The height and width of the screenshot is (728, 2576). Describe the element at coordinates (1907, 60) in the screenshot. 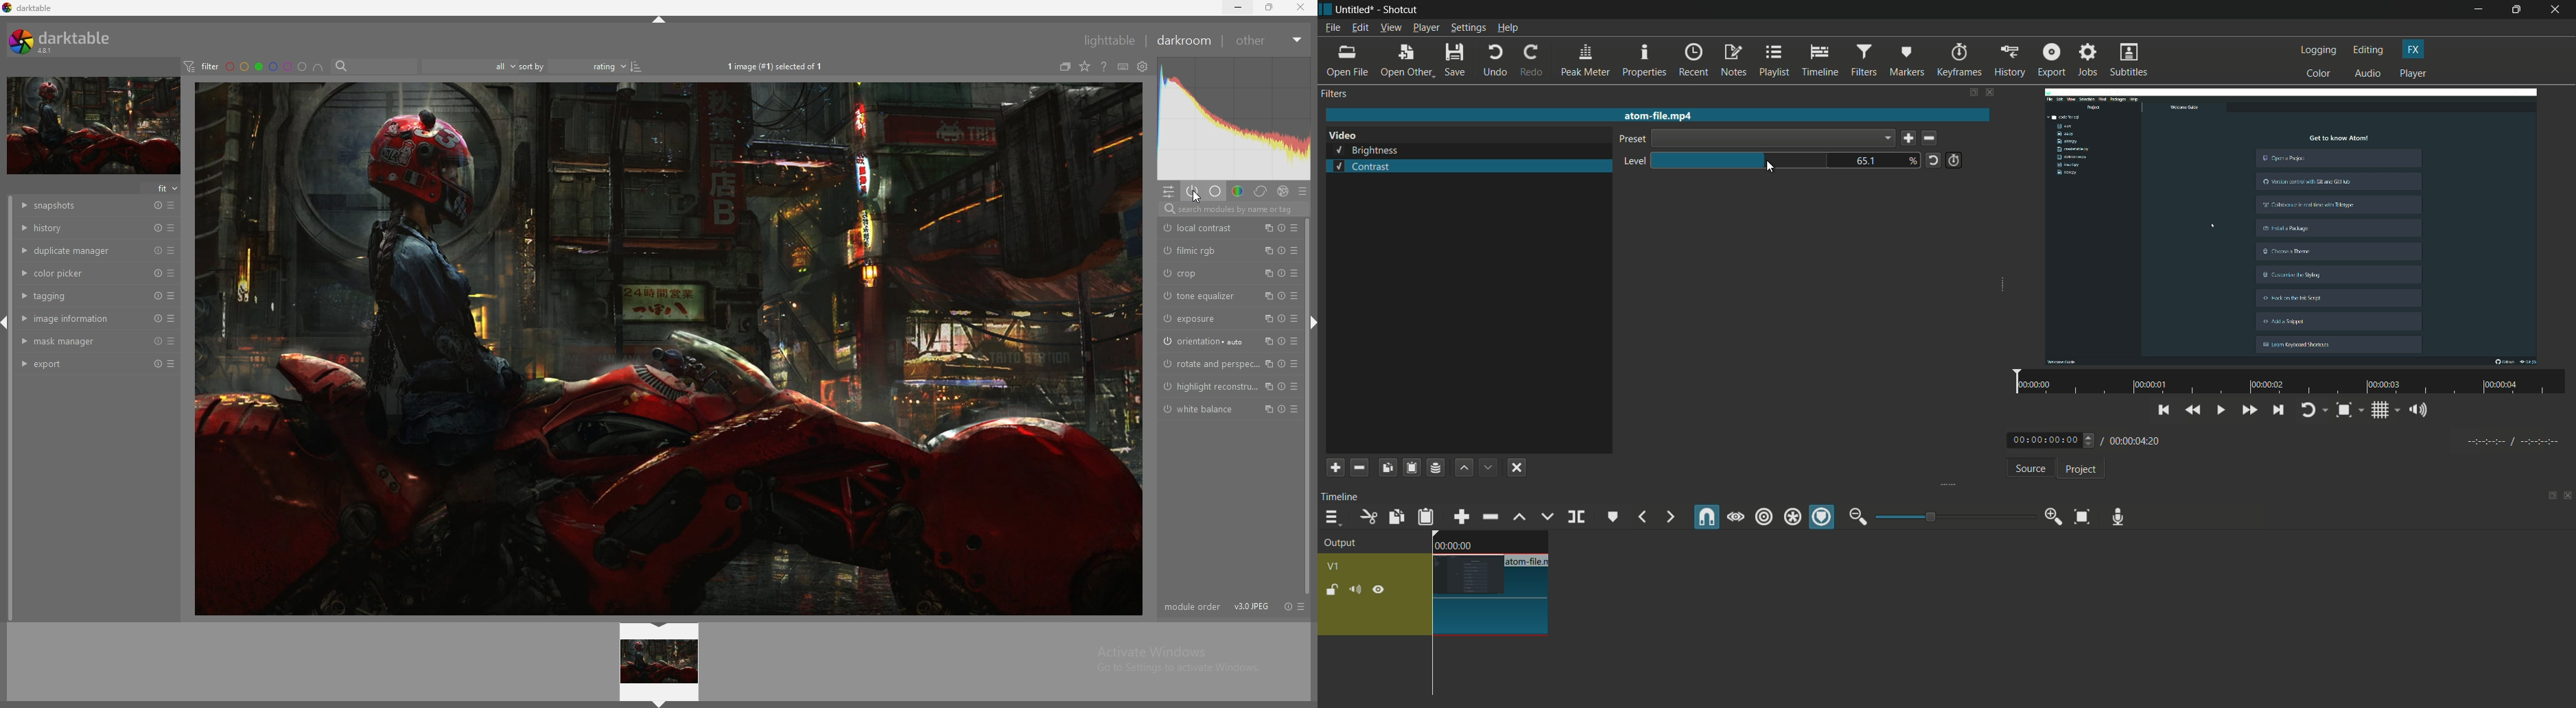

I see `markers` at that location.